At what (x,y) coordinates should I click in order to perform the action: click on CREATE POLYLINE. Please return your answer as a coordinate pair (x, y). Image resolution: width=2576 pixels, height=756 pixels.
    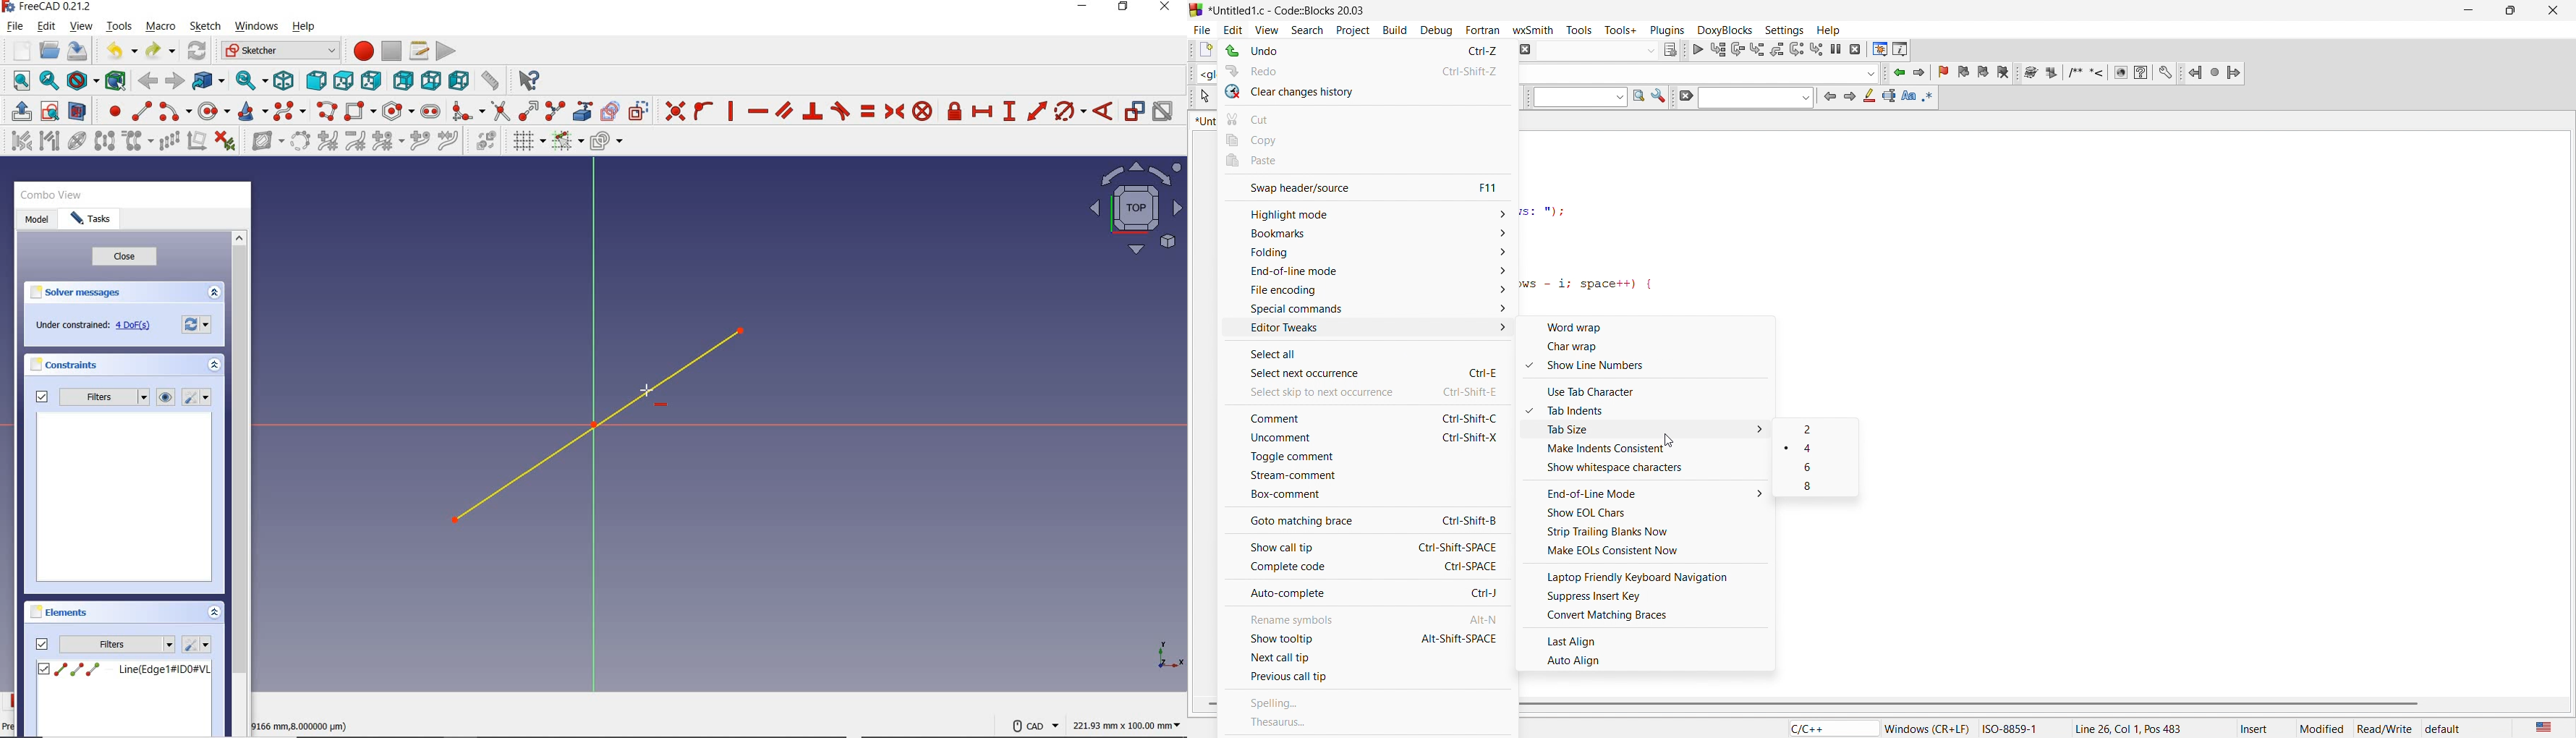
    Looking at the image, I should click on (326, 111).